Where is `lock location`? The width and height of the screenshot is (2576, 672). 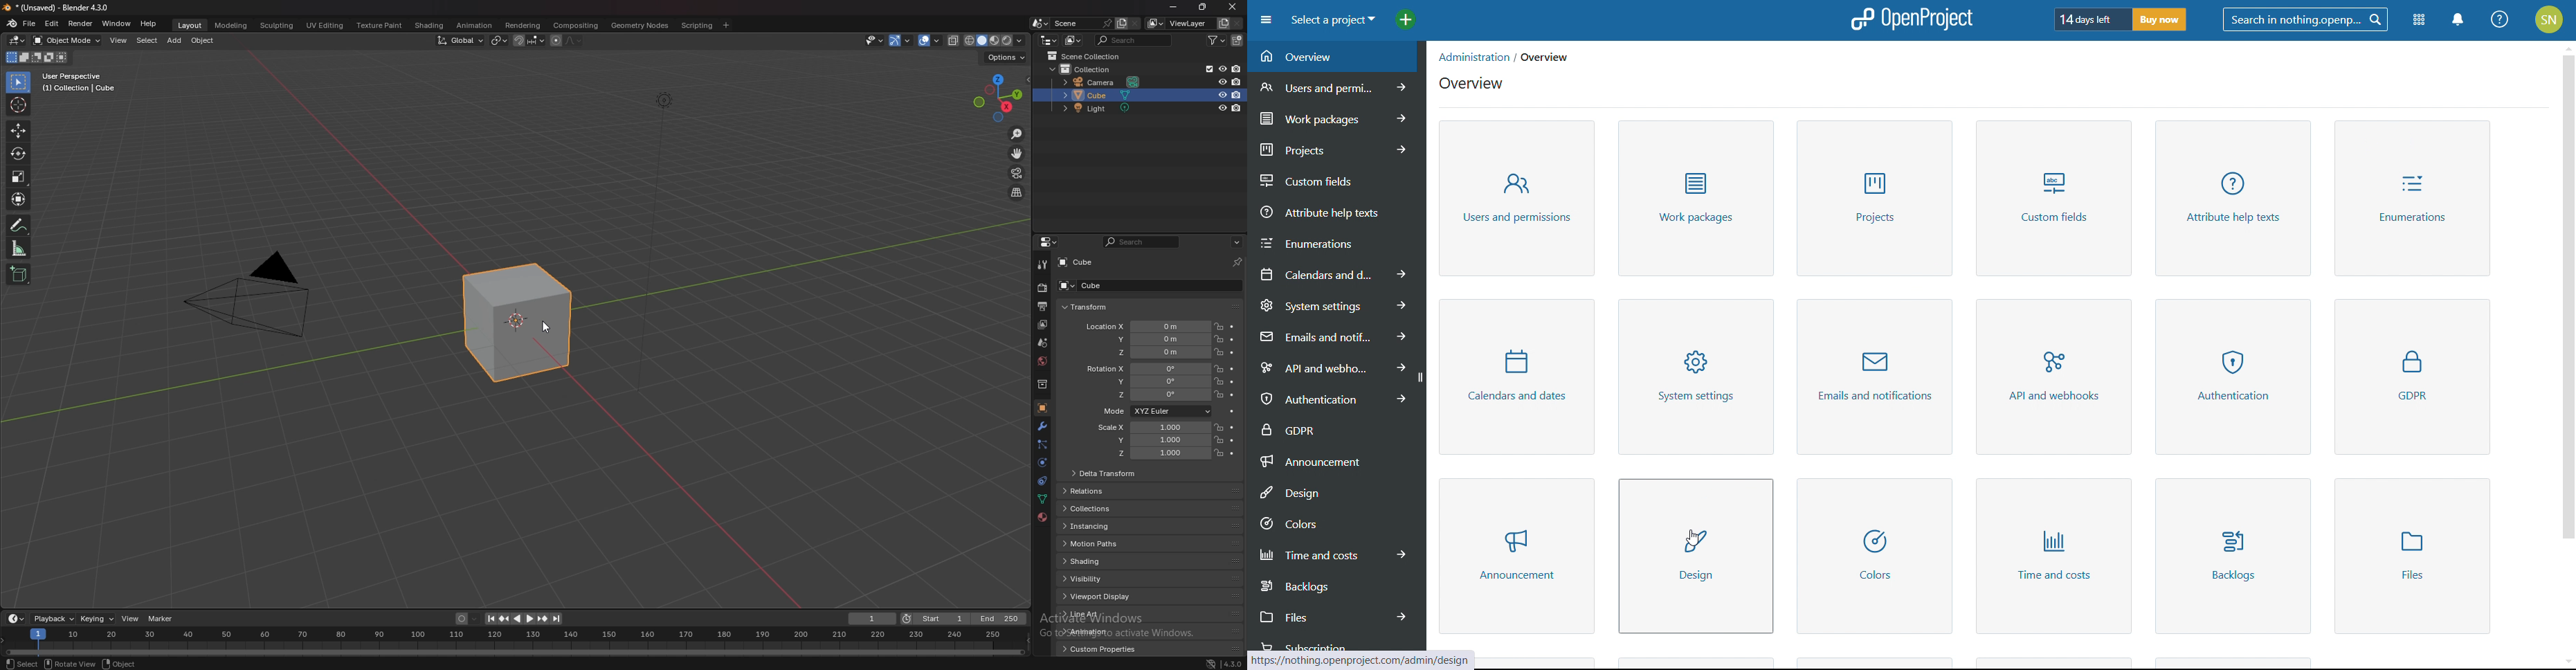 lock location is located at coordinates (1219, 327).